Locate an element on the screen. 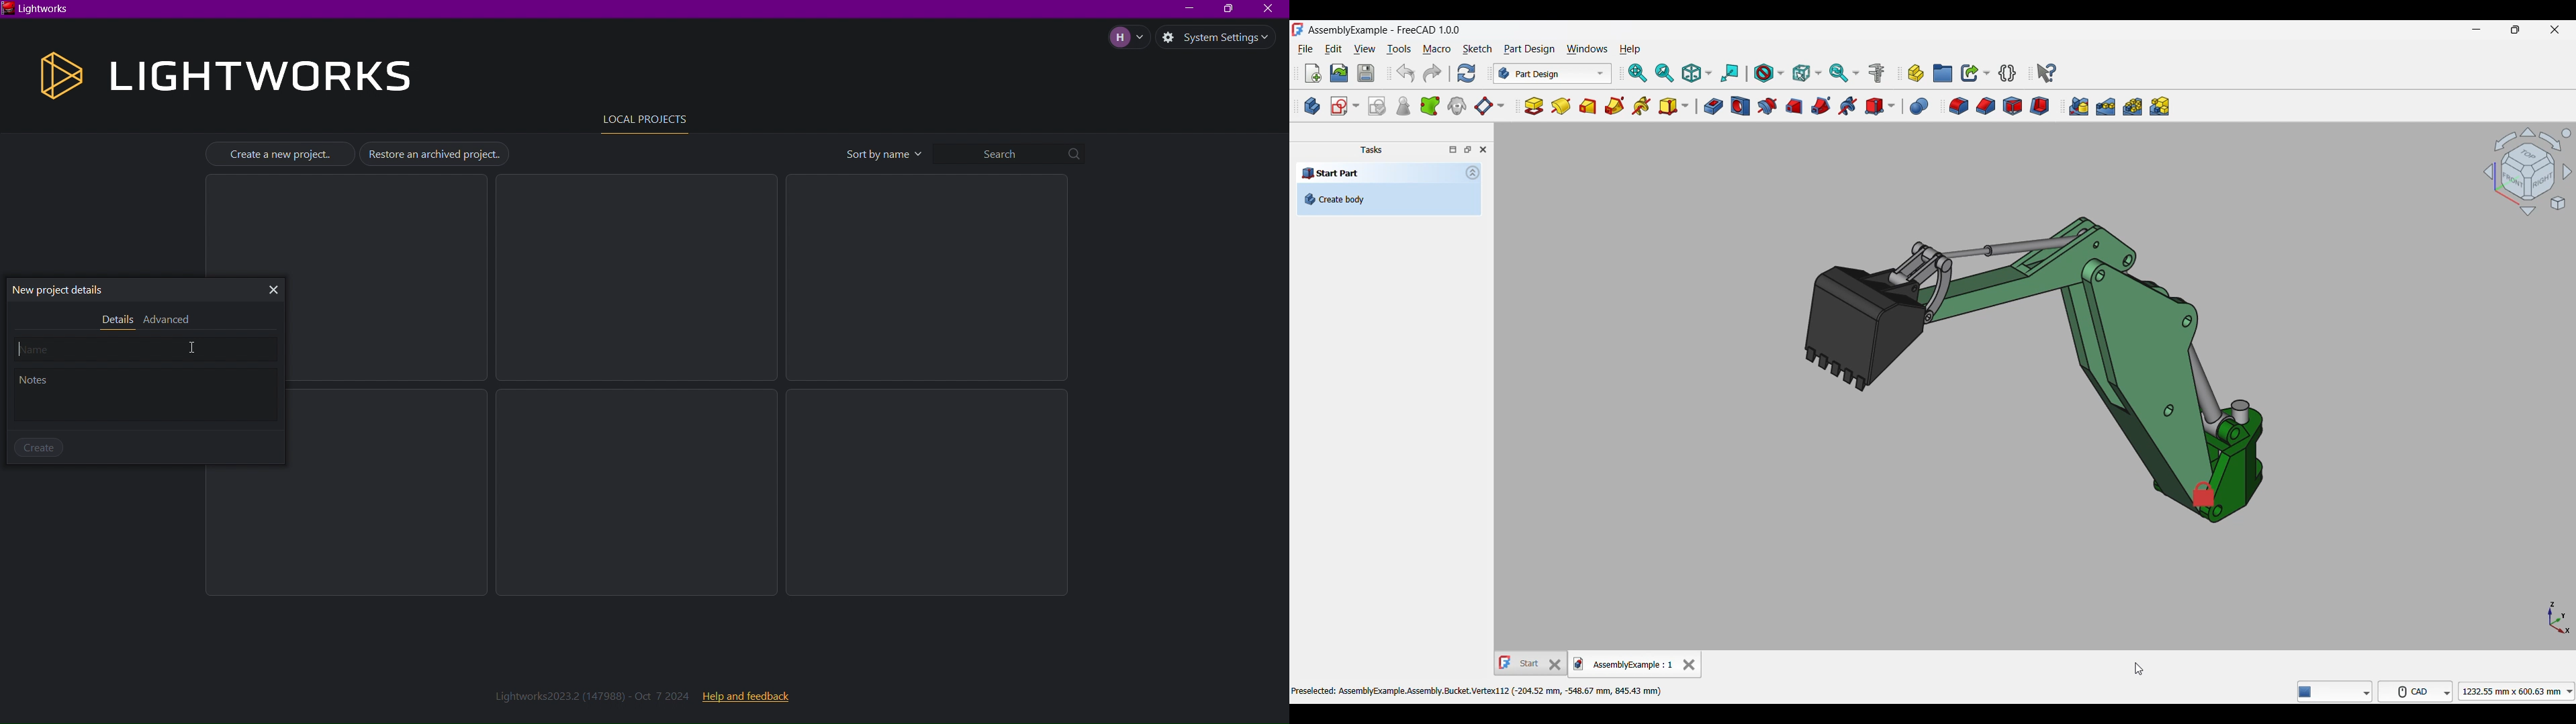  Draft is located at coordinates (2013, 106).